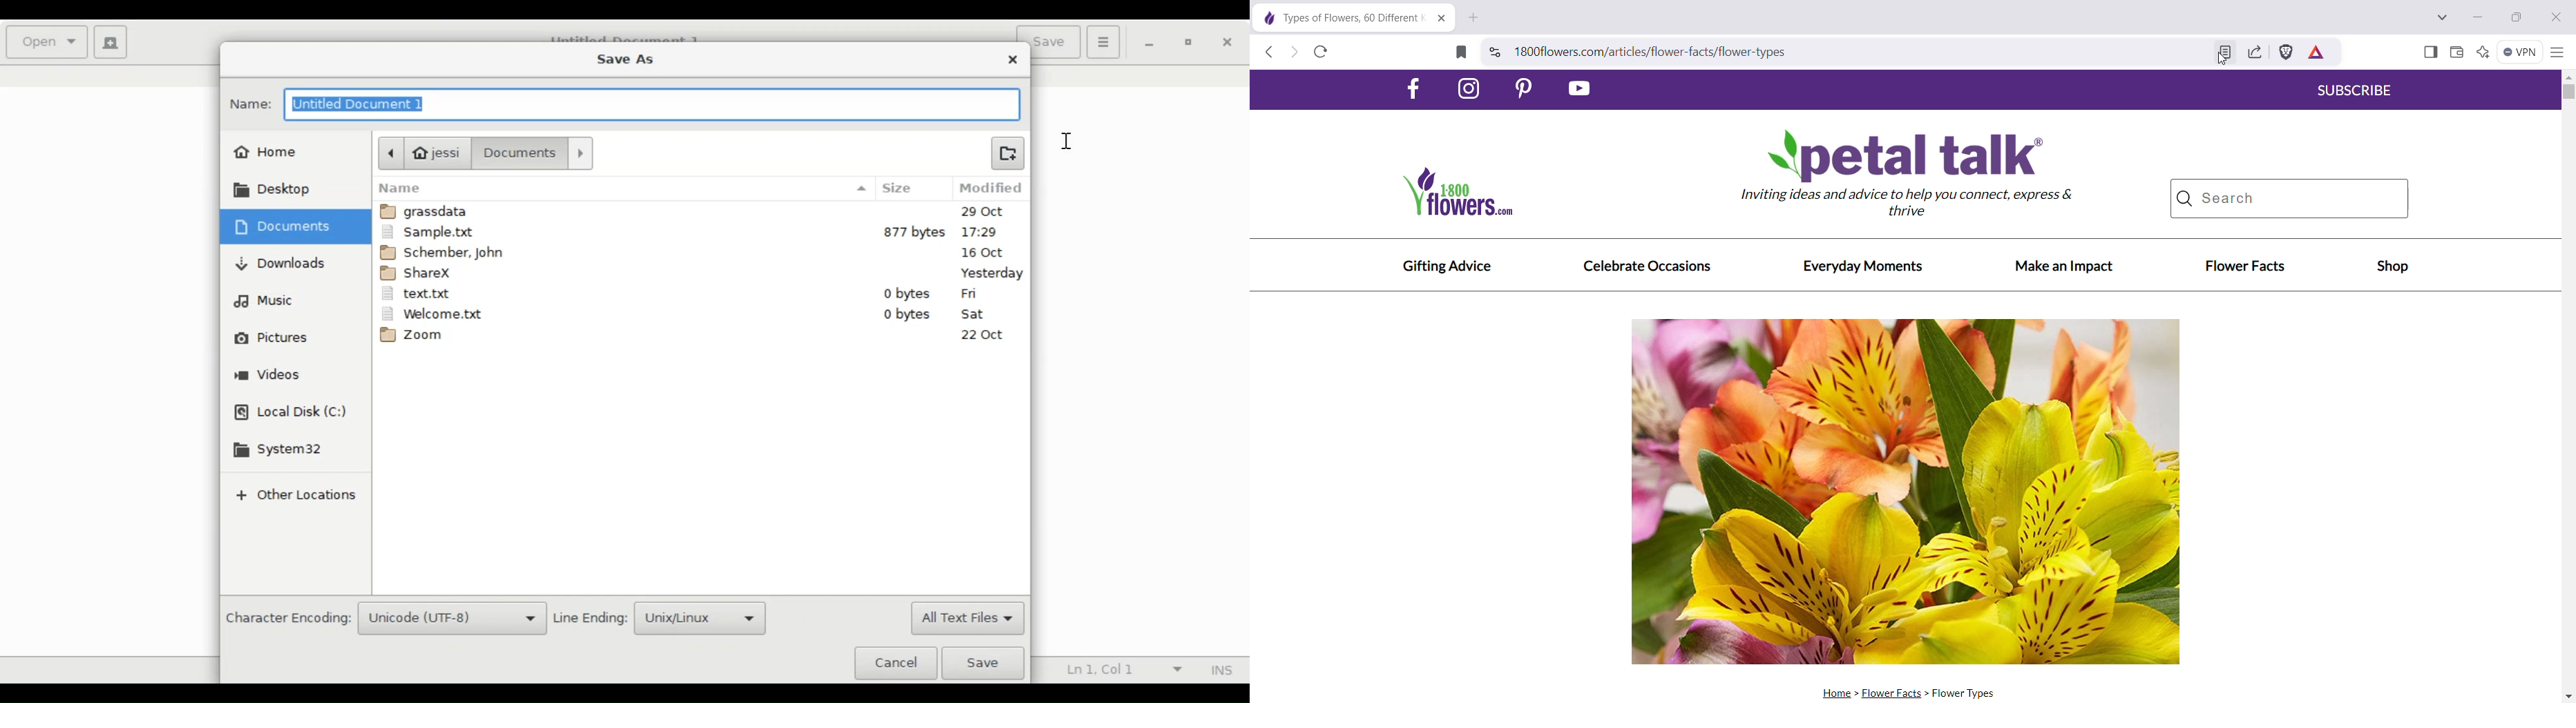 The image size is (2576, 728). What do you see at coordinates (2519, 51) in the screenshot?
I see `VPN` at bounding box center [2519, 51].